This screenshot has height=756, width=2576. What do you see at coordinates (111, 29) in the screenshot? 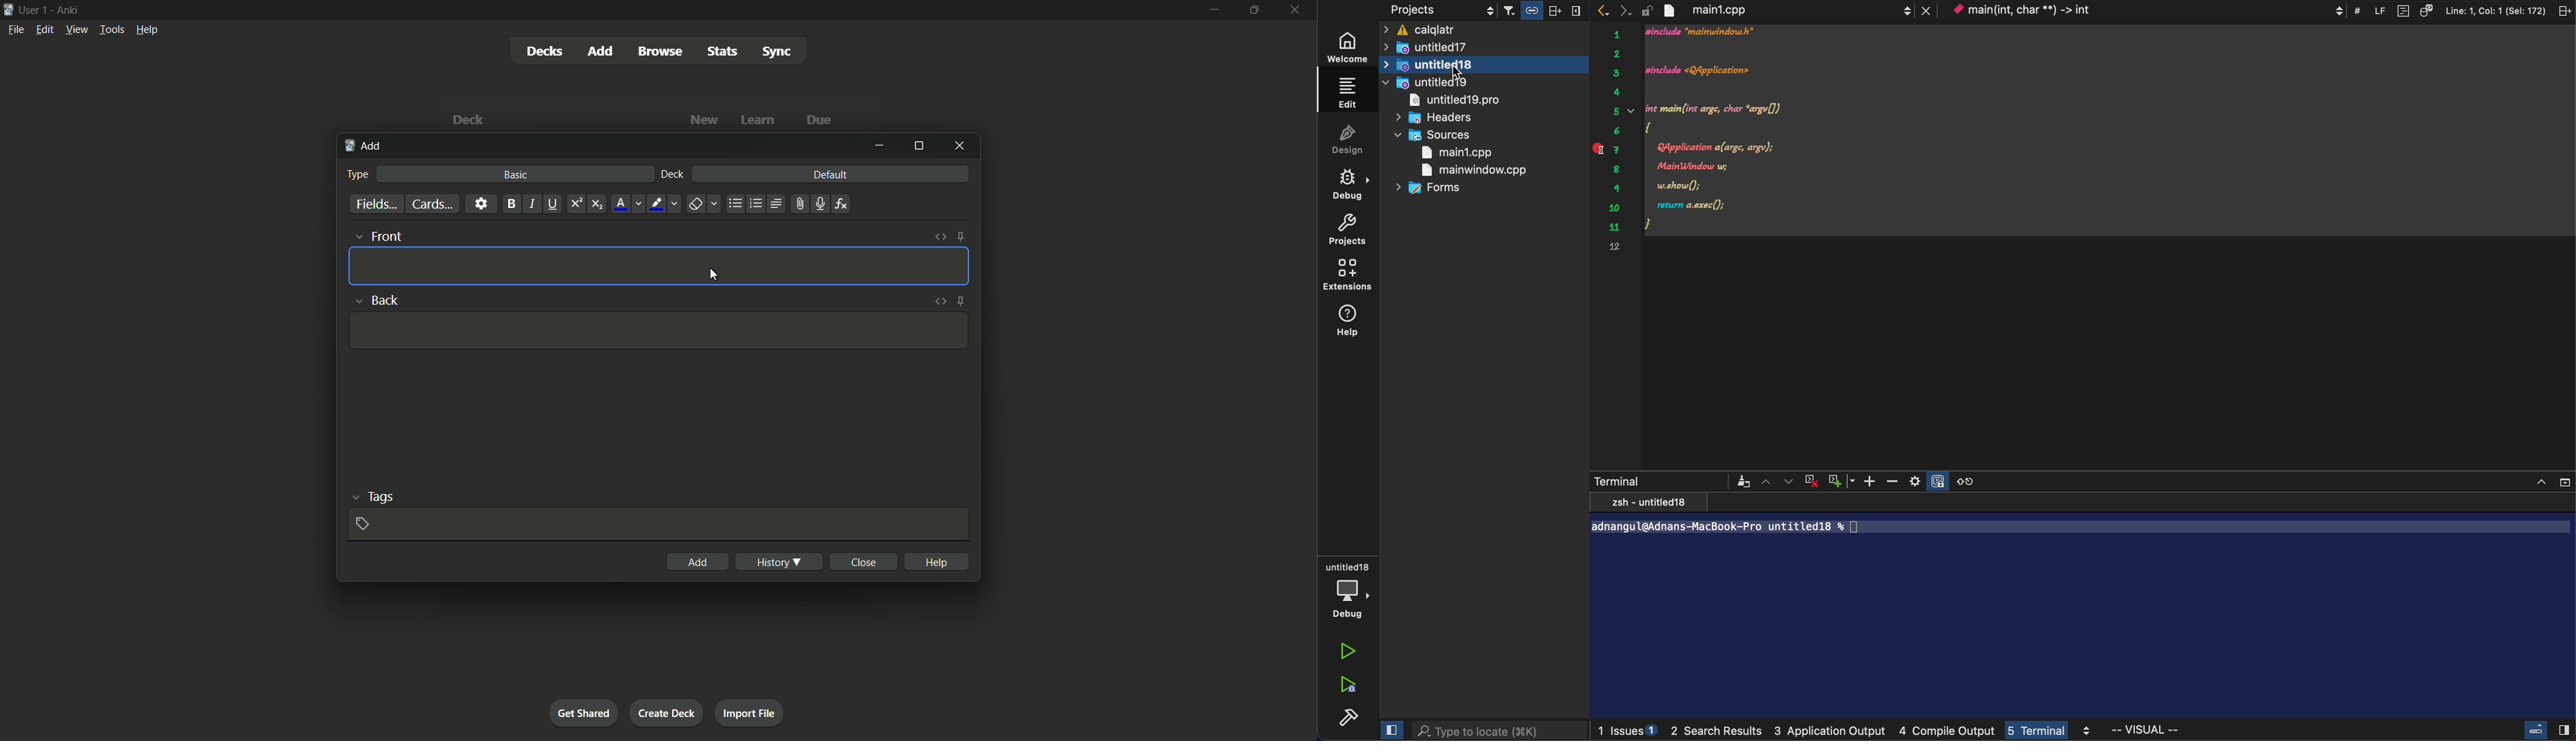
I see `tools menu` at bounding box center [111, 29].